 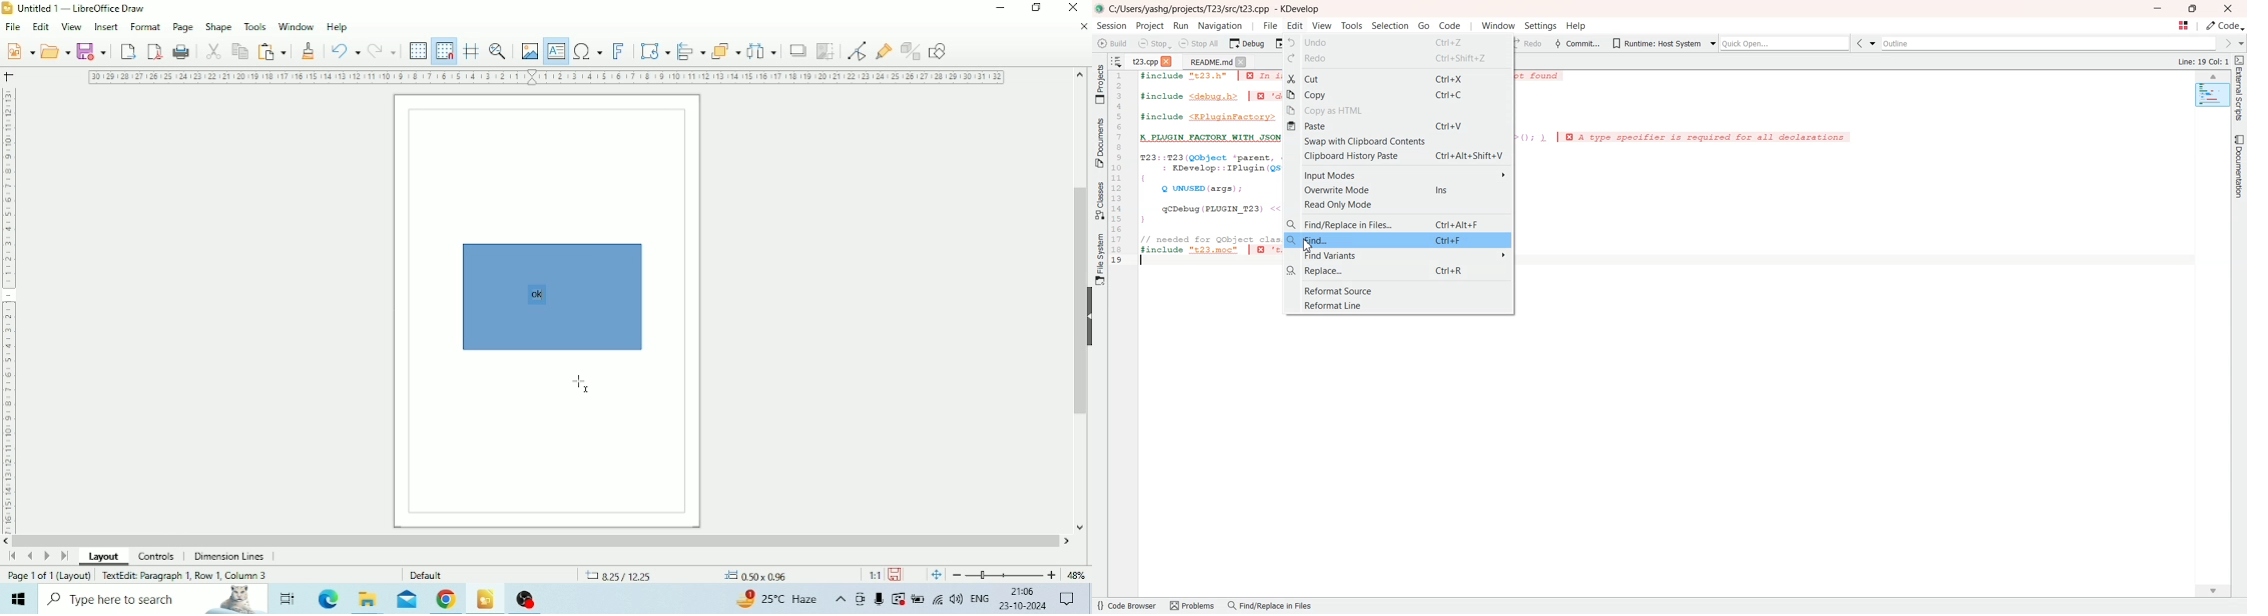 I want to click on Close Document, so click(x=1083, y=27).